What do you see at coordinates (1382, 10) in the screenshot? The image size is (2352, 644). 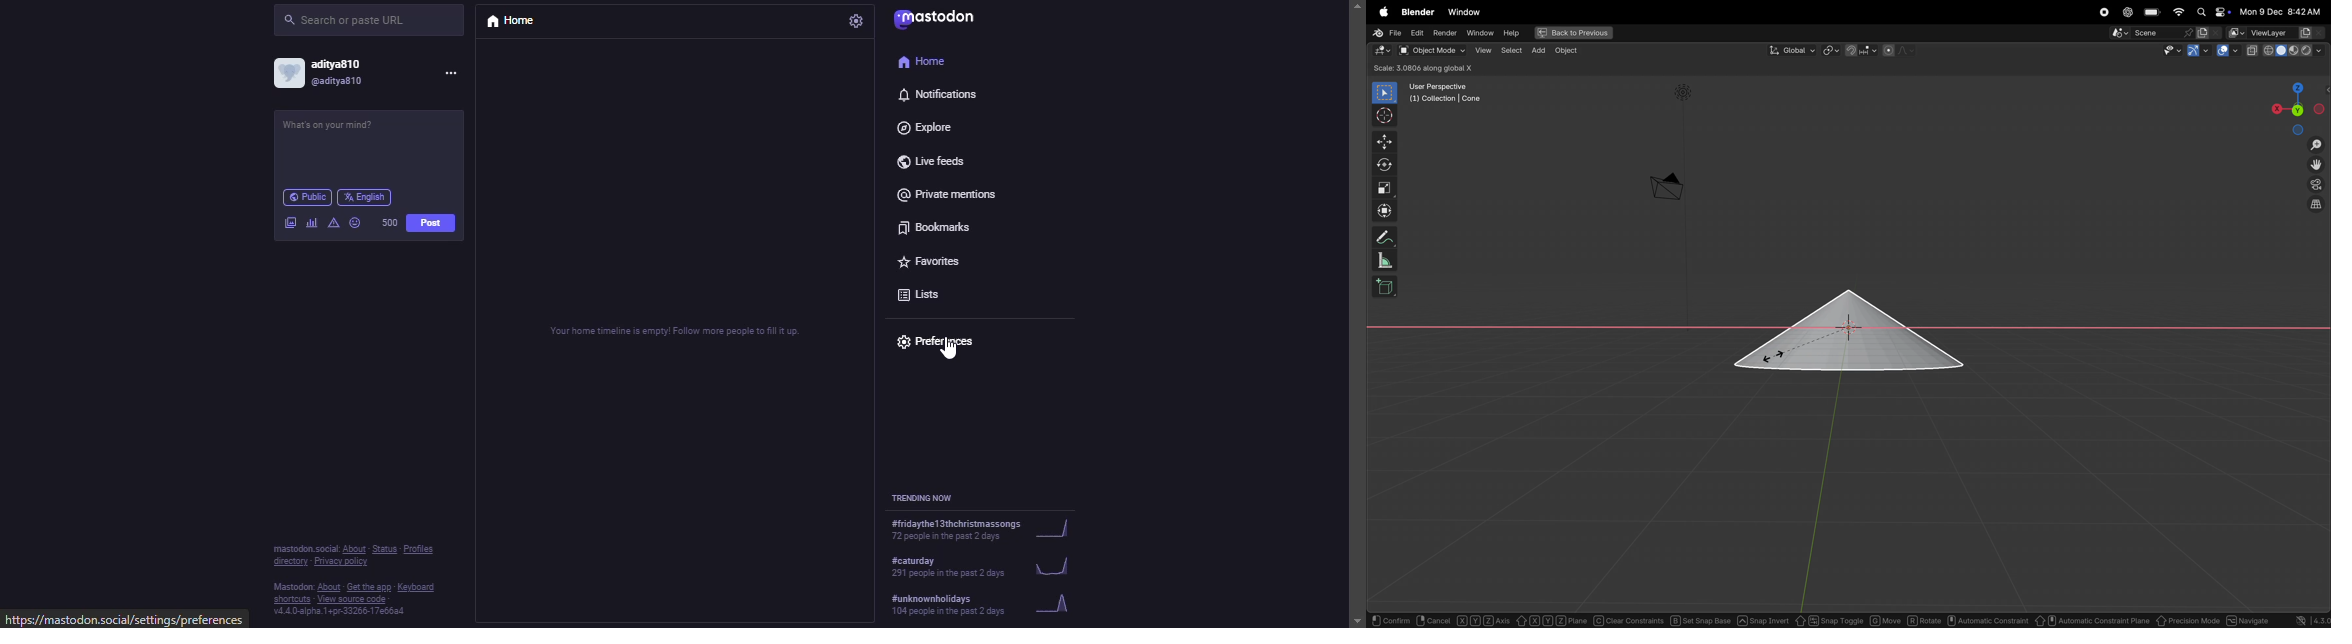 I see `apple menu` at bounding box center [1382, 10].